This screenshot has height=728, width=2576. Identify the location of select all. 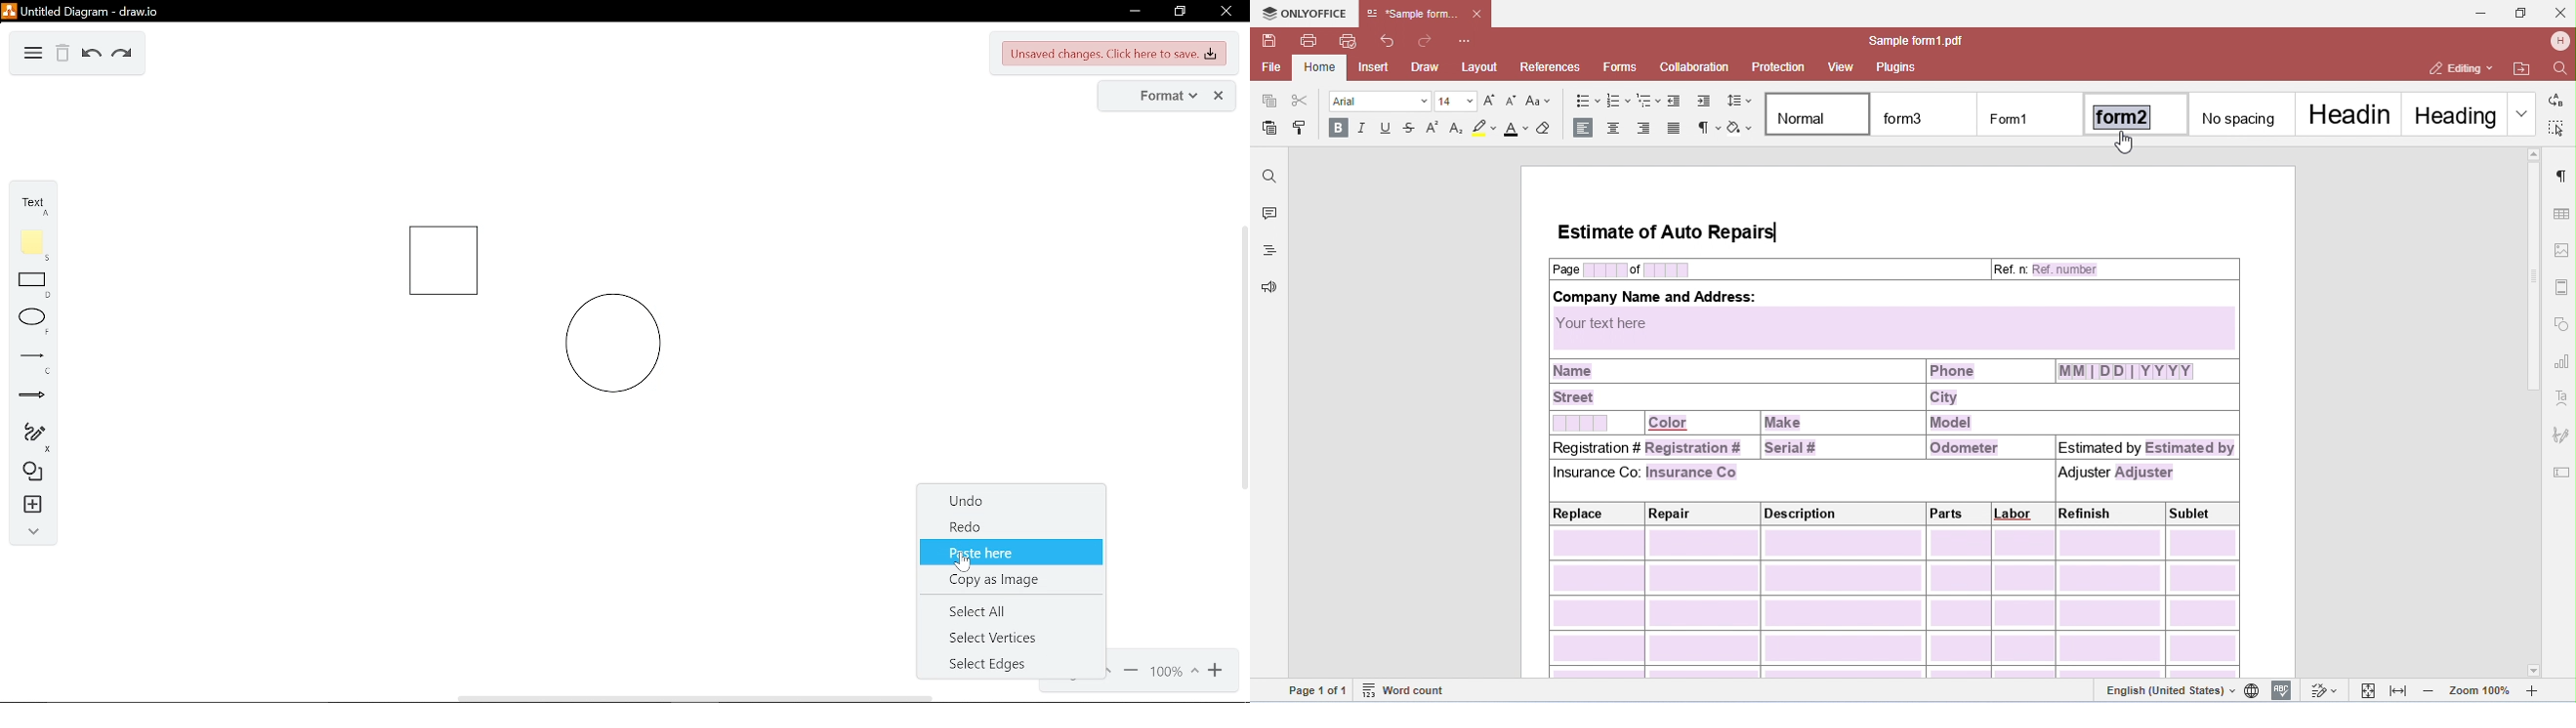
(1005, 610).